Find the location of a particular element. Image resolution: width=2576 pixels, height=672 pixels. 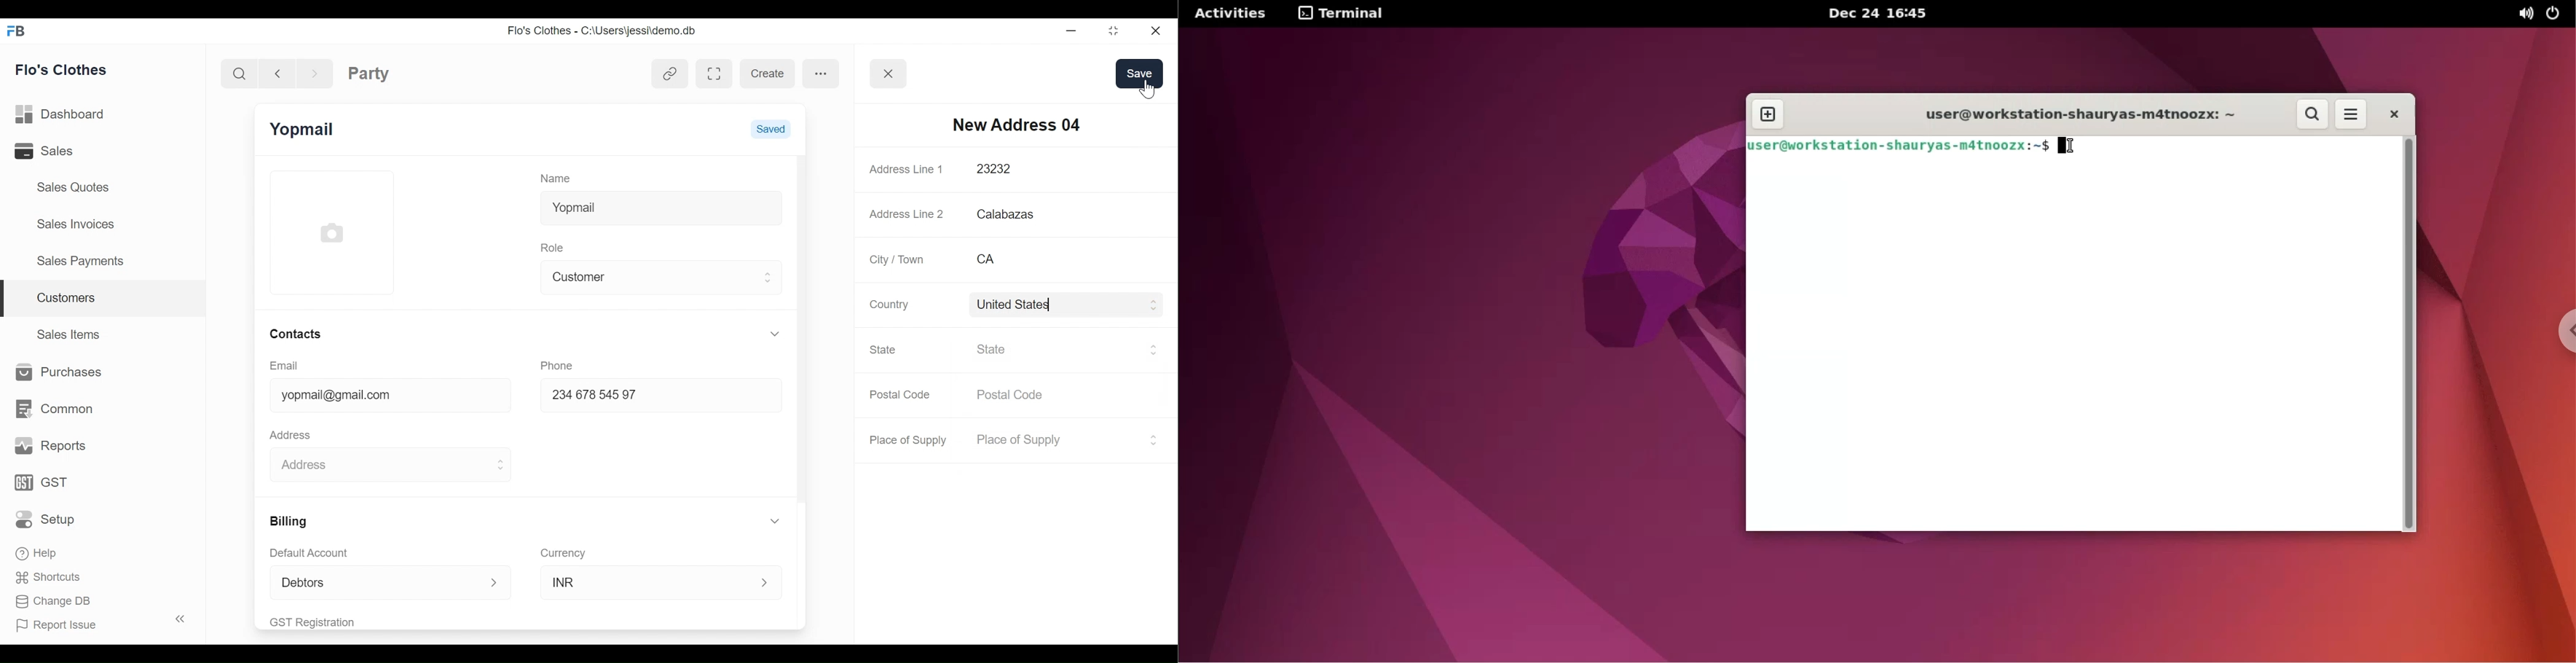

Place of Supply is located at coordinates (1055, 440).